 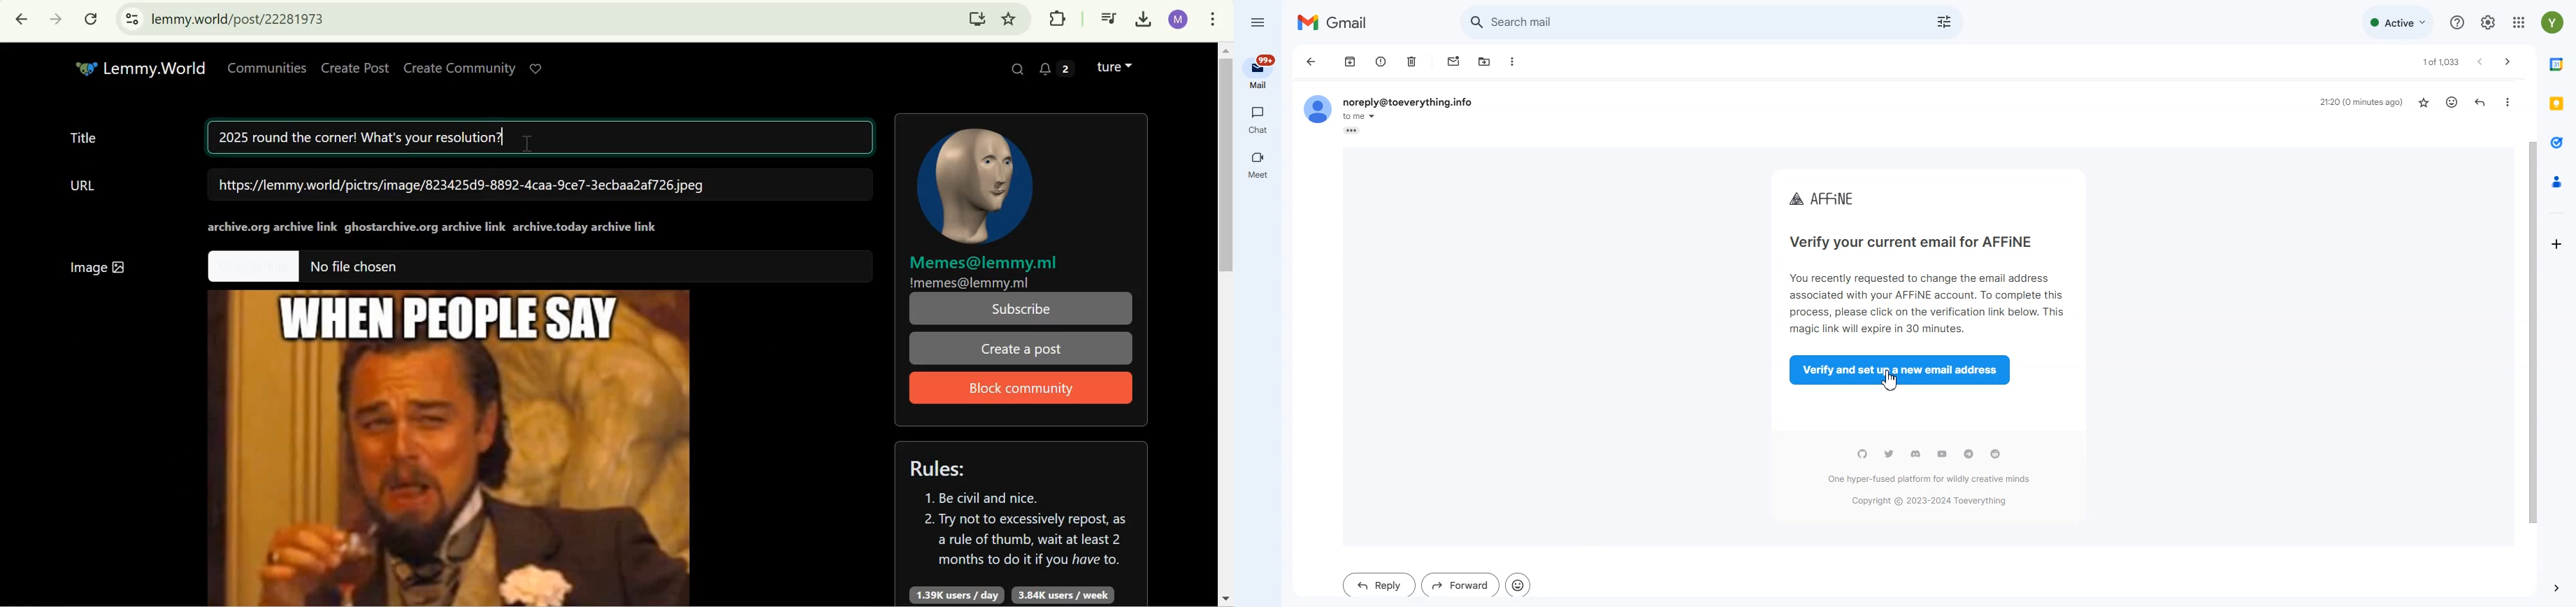 I want to click on Communities, so click(x=267, y=68).